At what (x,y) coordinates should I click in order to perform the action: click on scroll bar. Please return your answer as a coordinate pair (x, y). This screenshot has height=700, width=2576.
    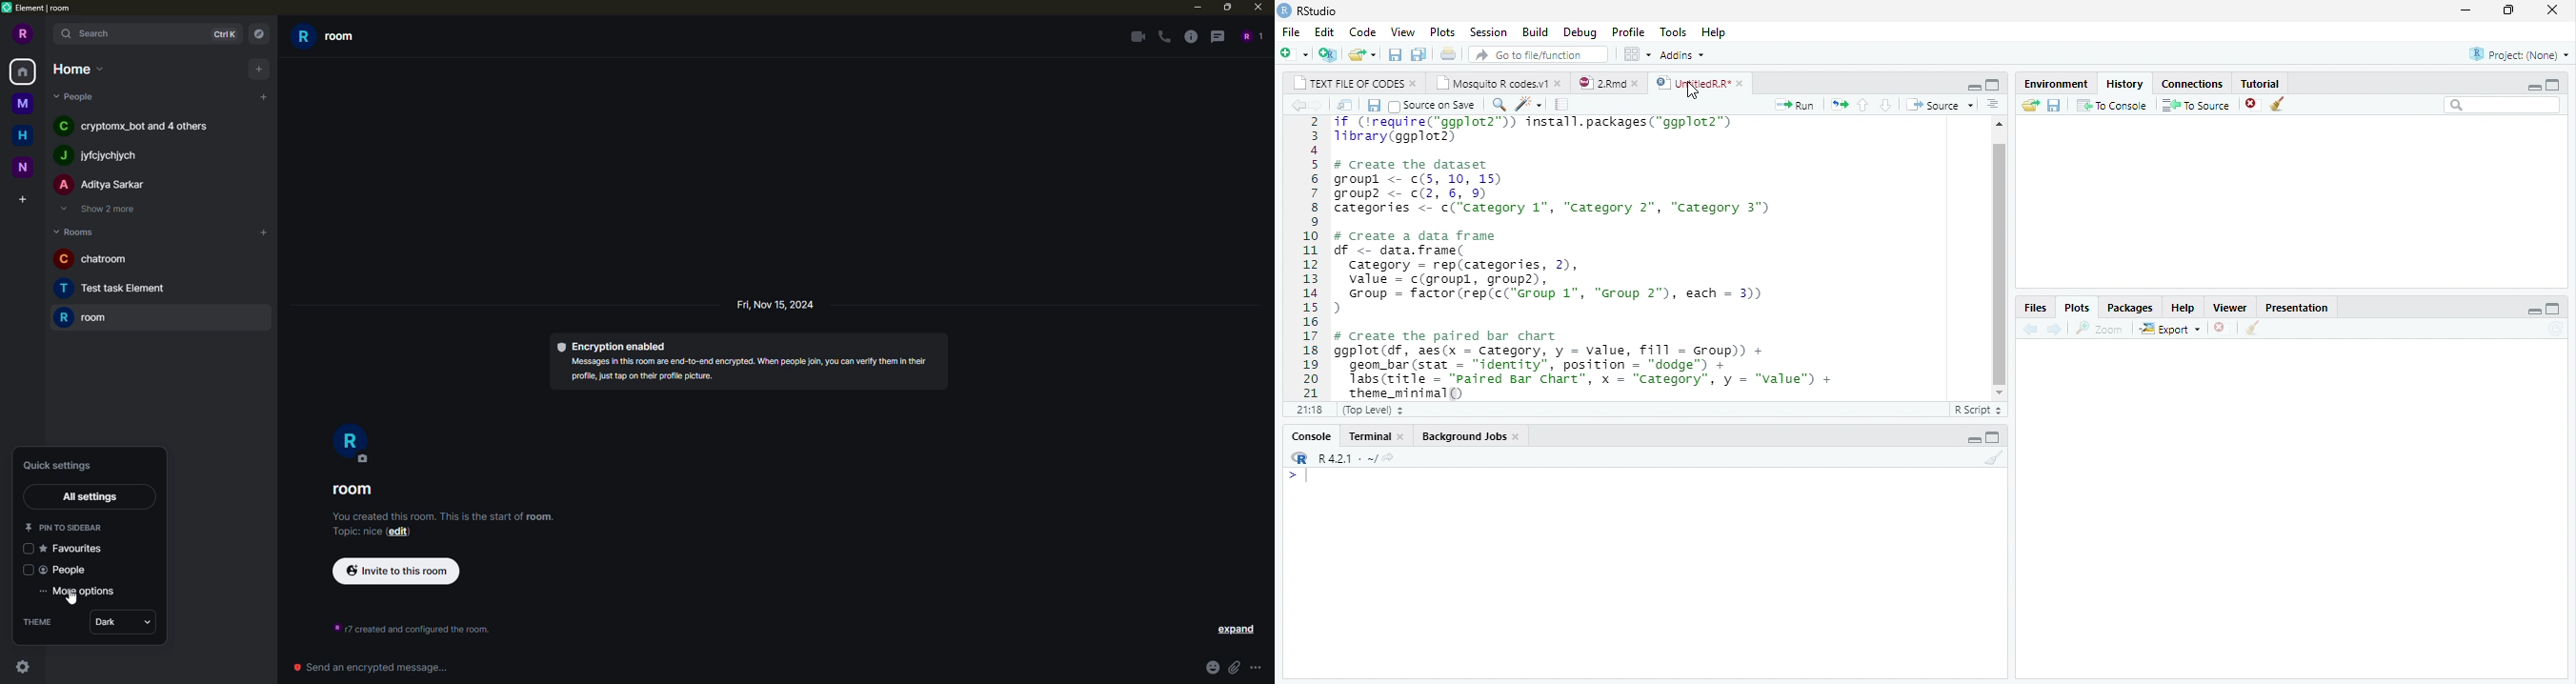
    Looking at the image, I should click on (2000, 264).